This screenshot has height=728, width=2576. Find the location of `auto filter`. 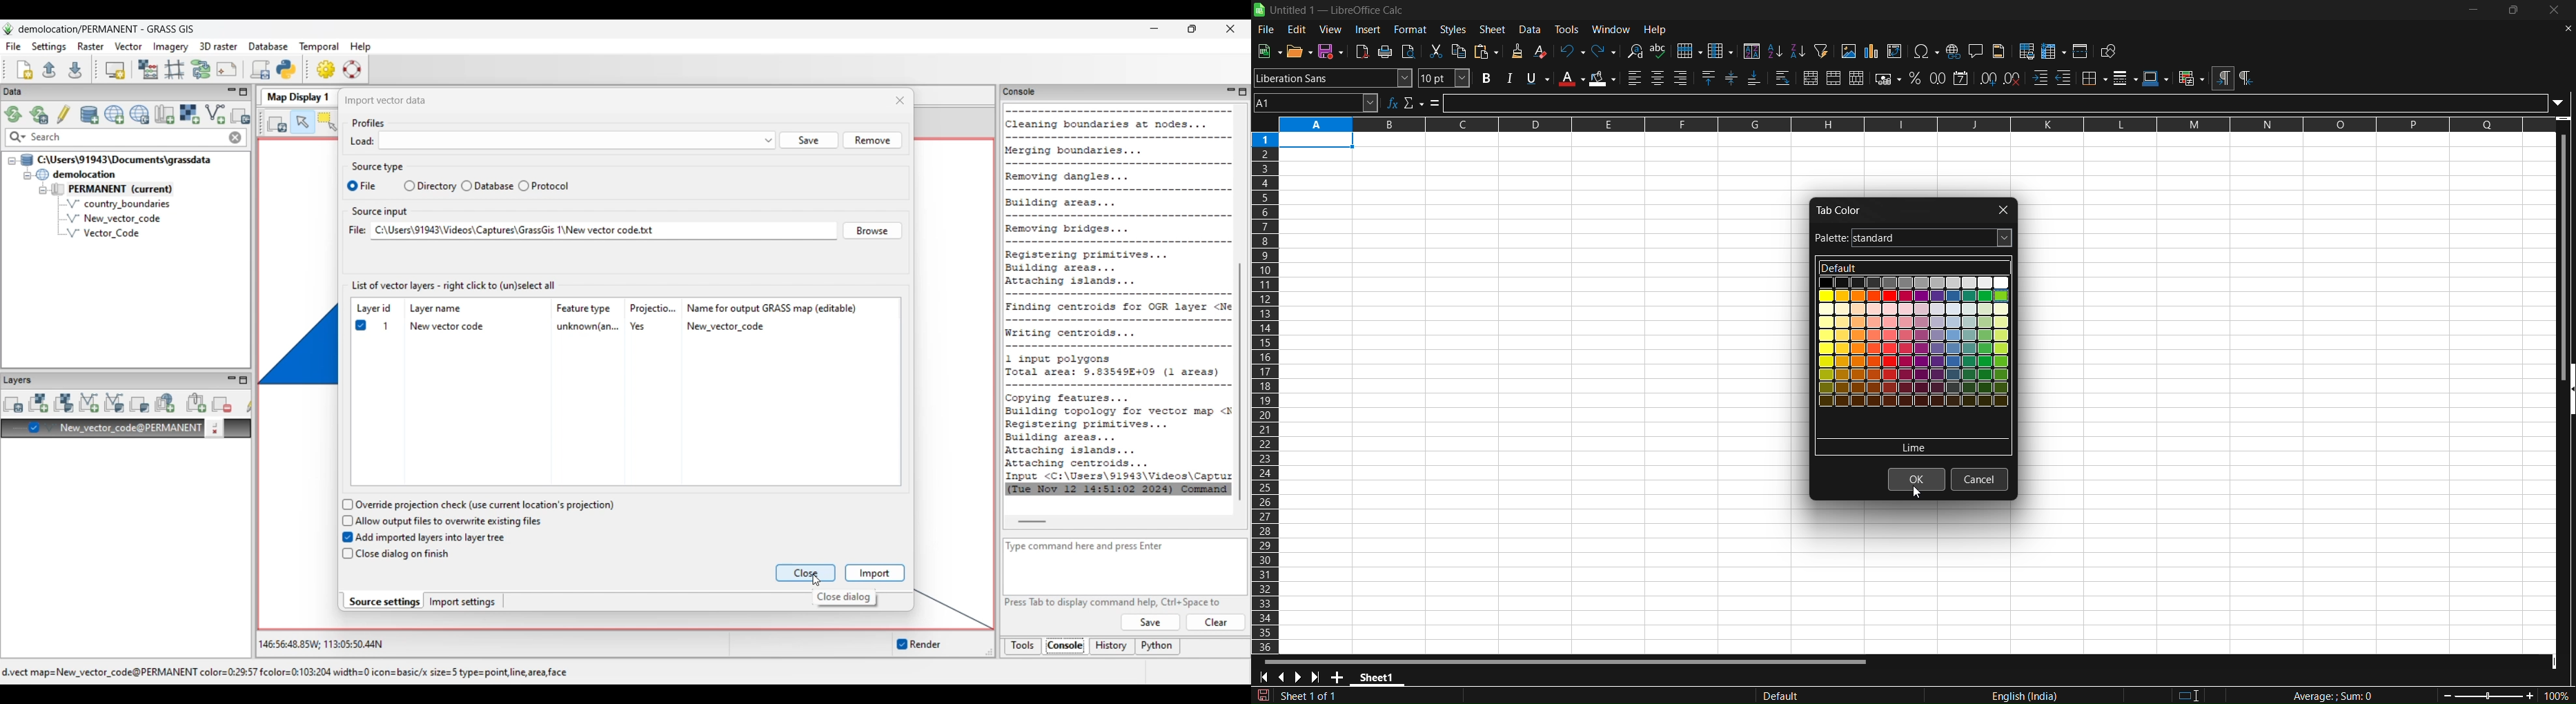

auto filter is located at coordinates (1820, 50).